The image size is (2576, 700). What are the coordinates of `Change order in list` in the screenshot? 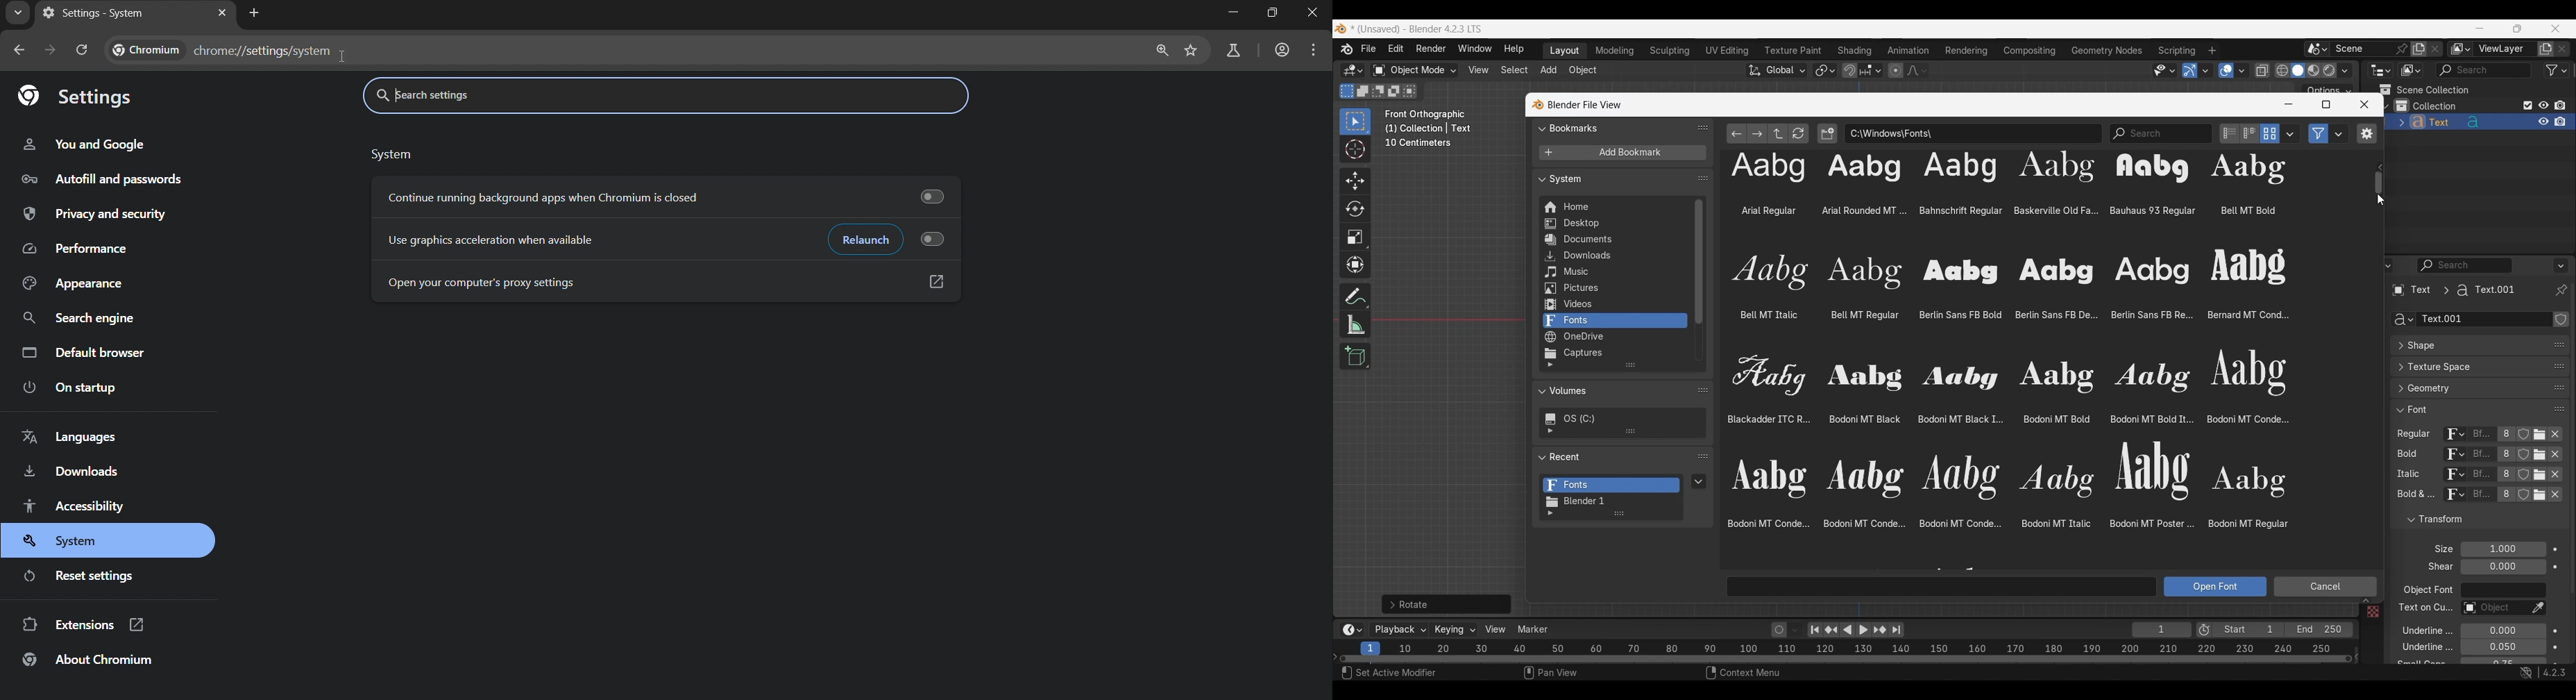 It's located at (1703, 178).